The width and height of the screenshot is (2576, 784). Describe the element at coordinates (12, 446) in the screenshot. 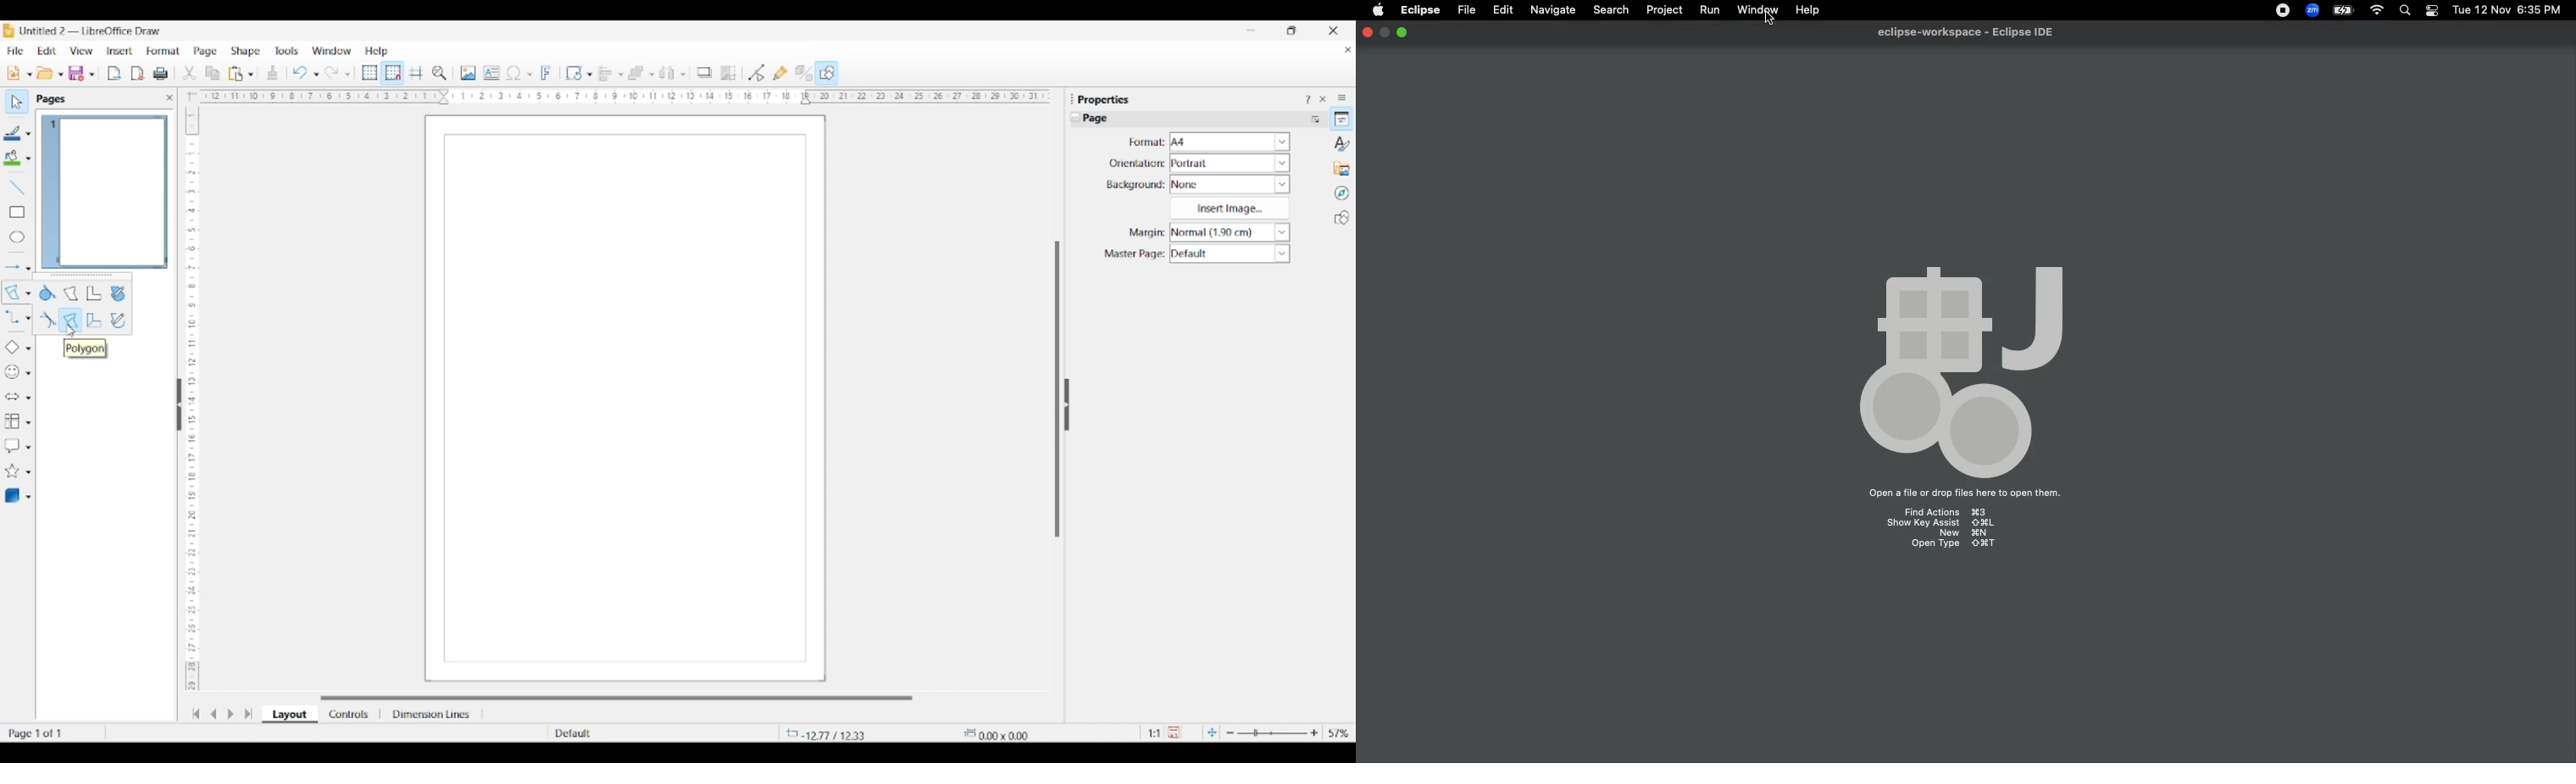

I see `Selected callout shape` at that location.